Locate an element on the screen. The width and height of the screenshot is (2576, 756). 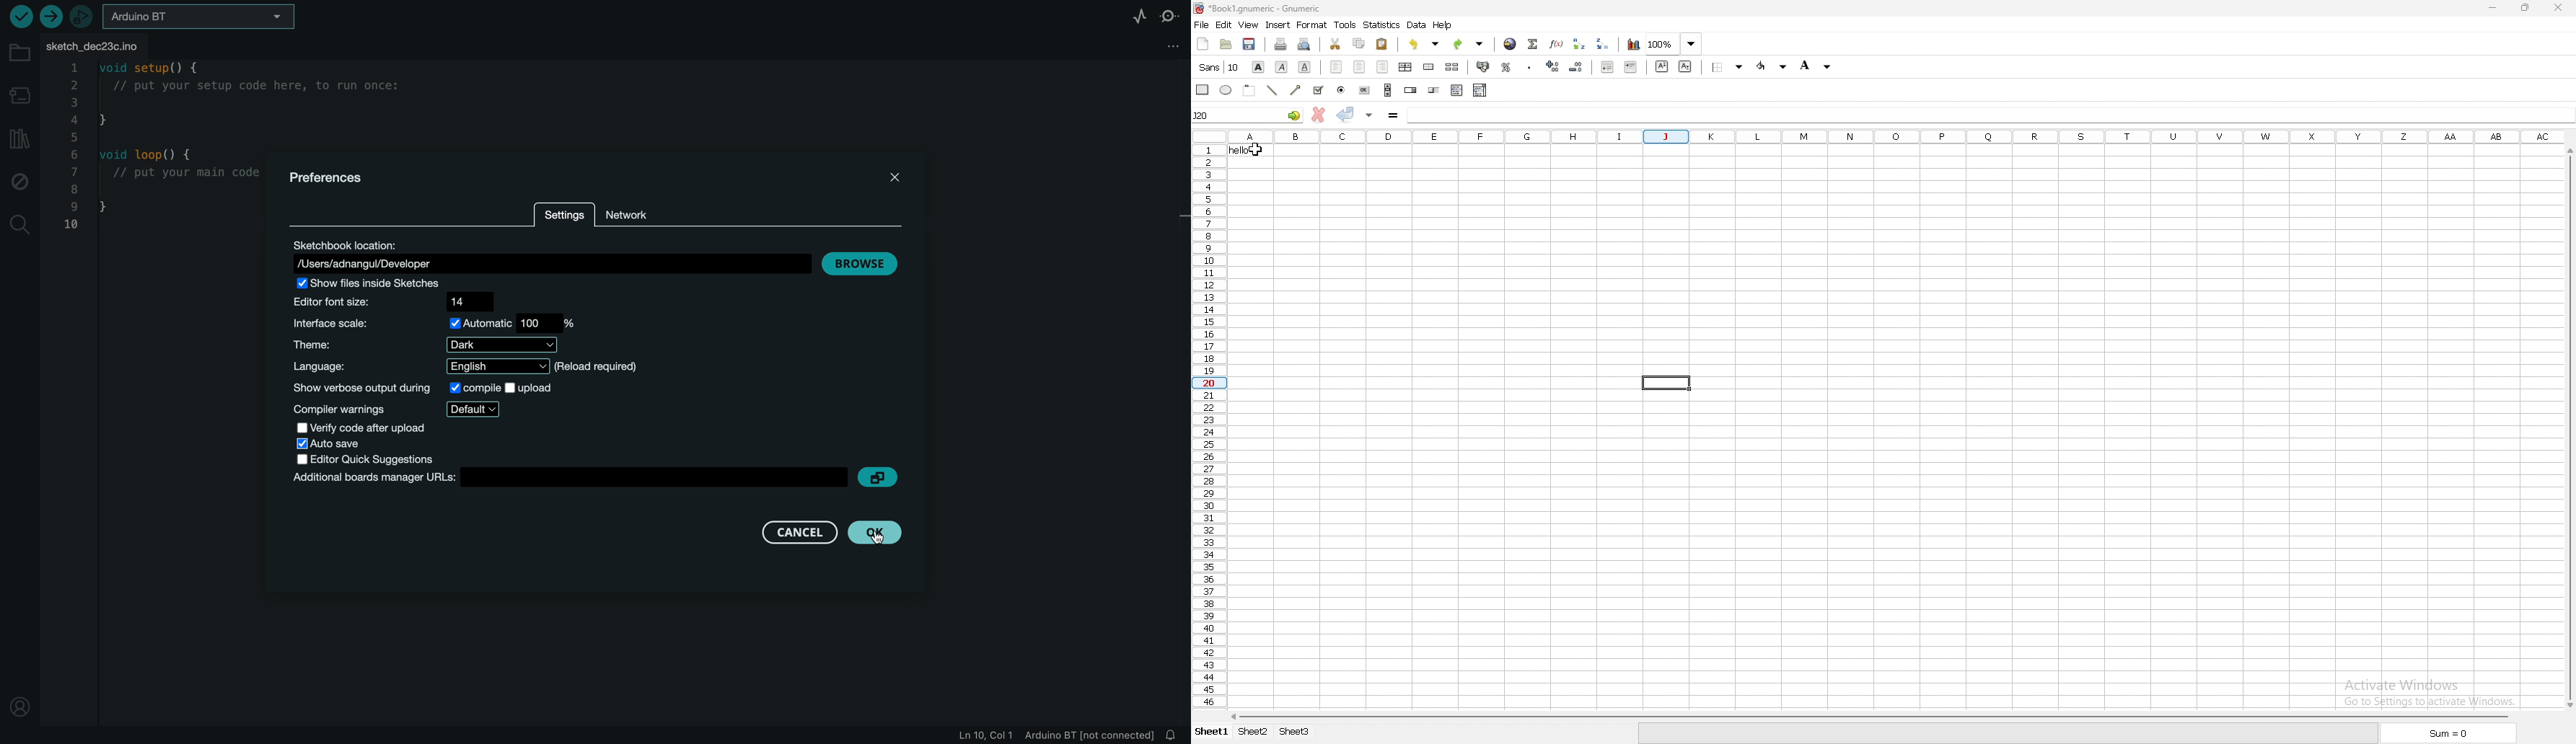
frame is located at coordinates (1249, 90).